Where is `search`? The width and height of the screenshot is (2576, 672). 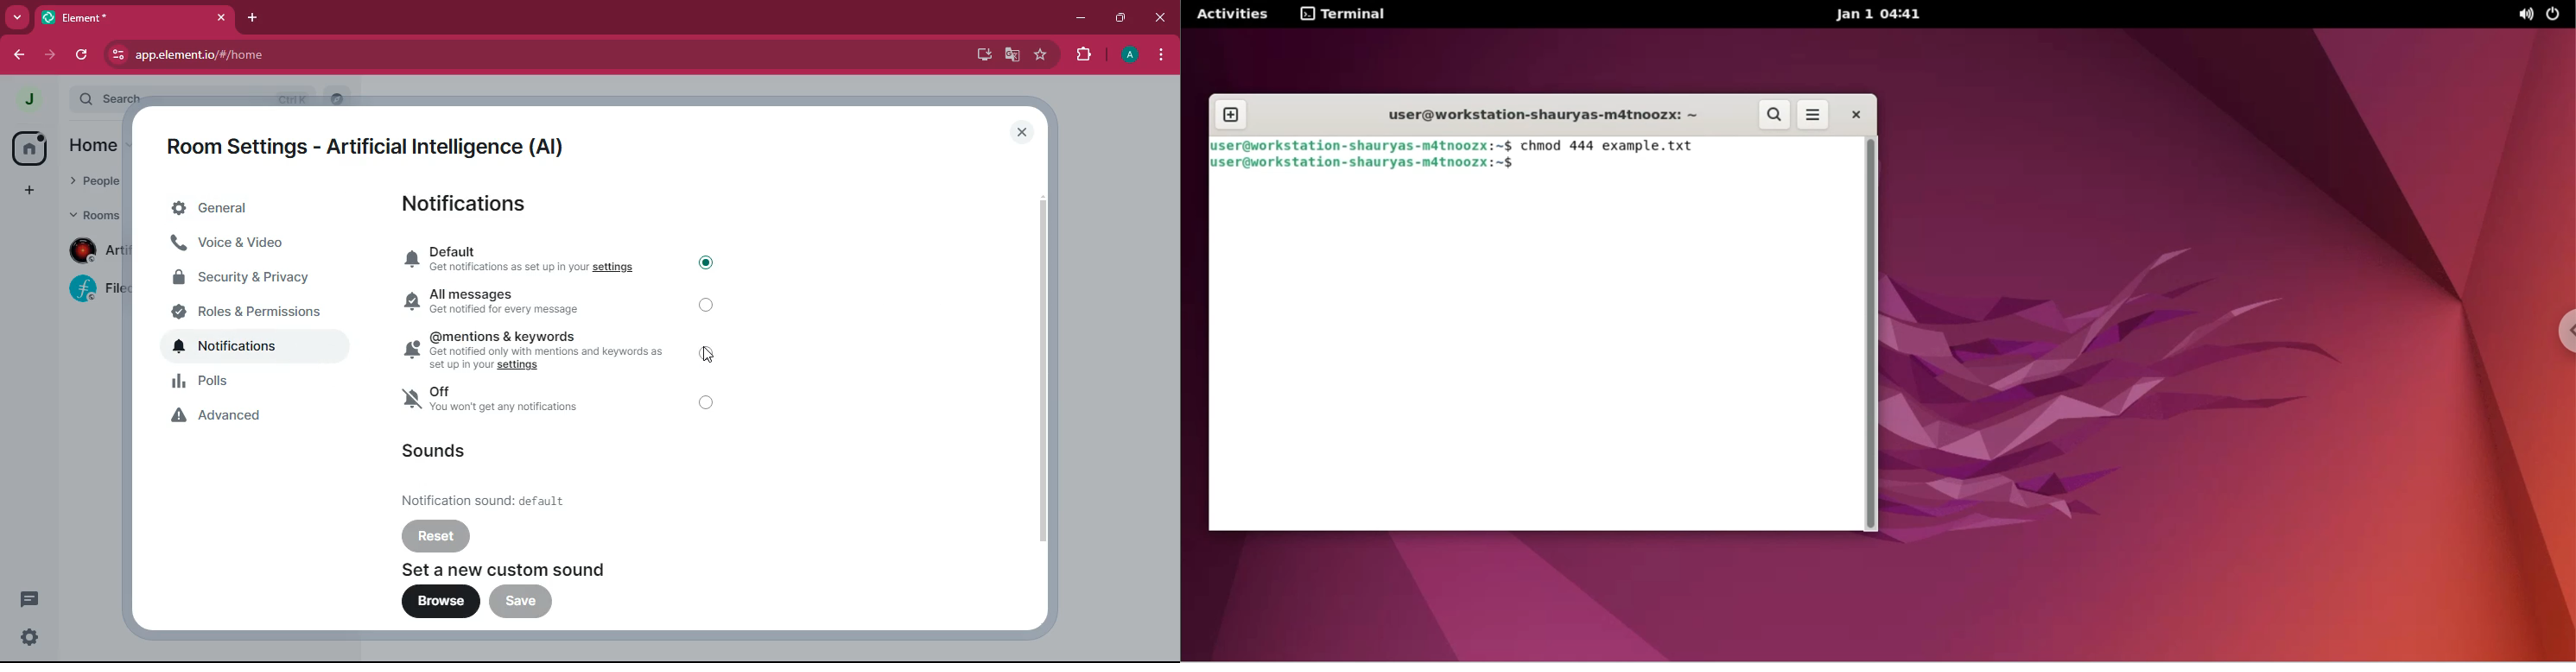 search is located at coordinates (187, 98).